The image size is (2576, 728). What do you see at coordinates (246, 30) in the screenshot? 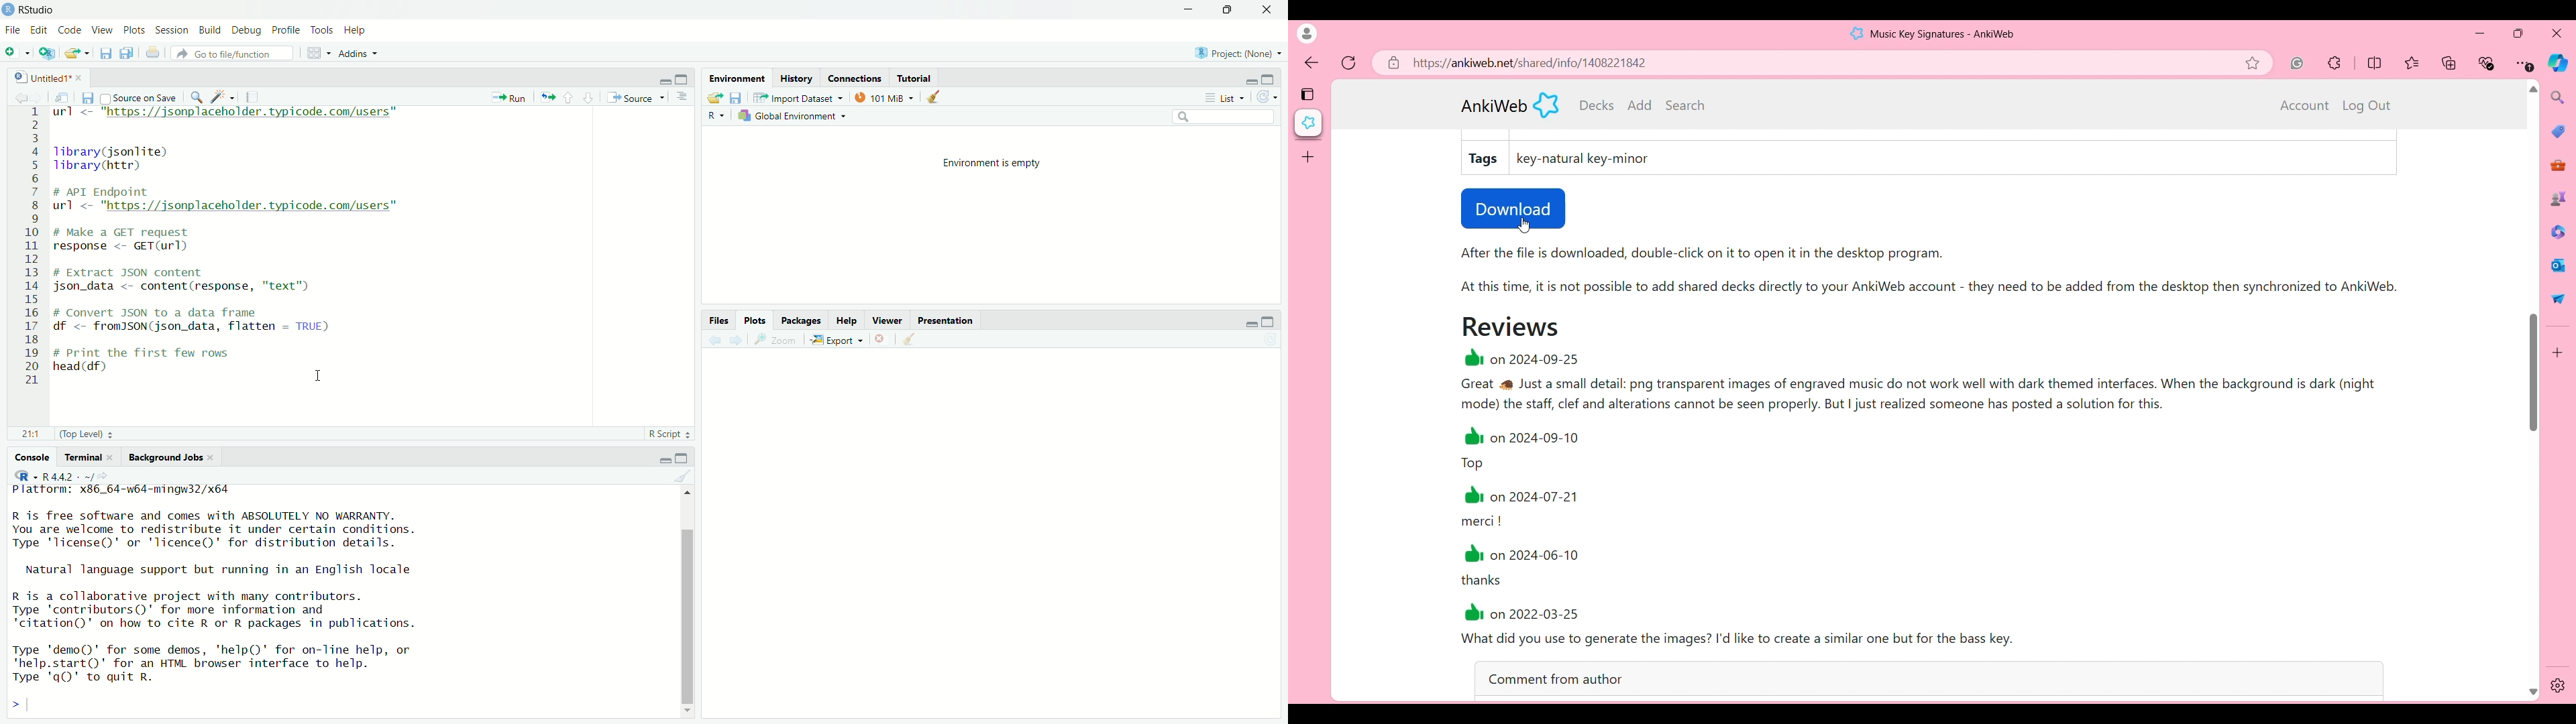
I see `Debug` at bounding box center [246, 30].